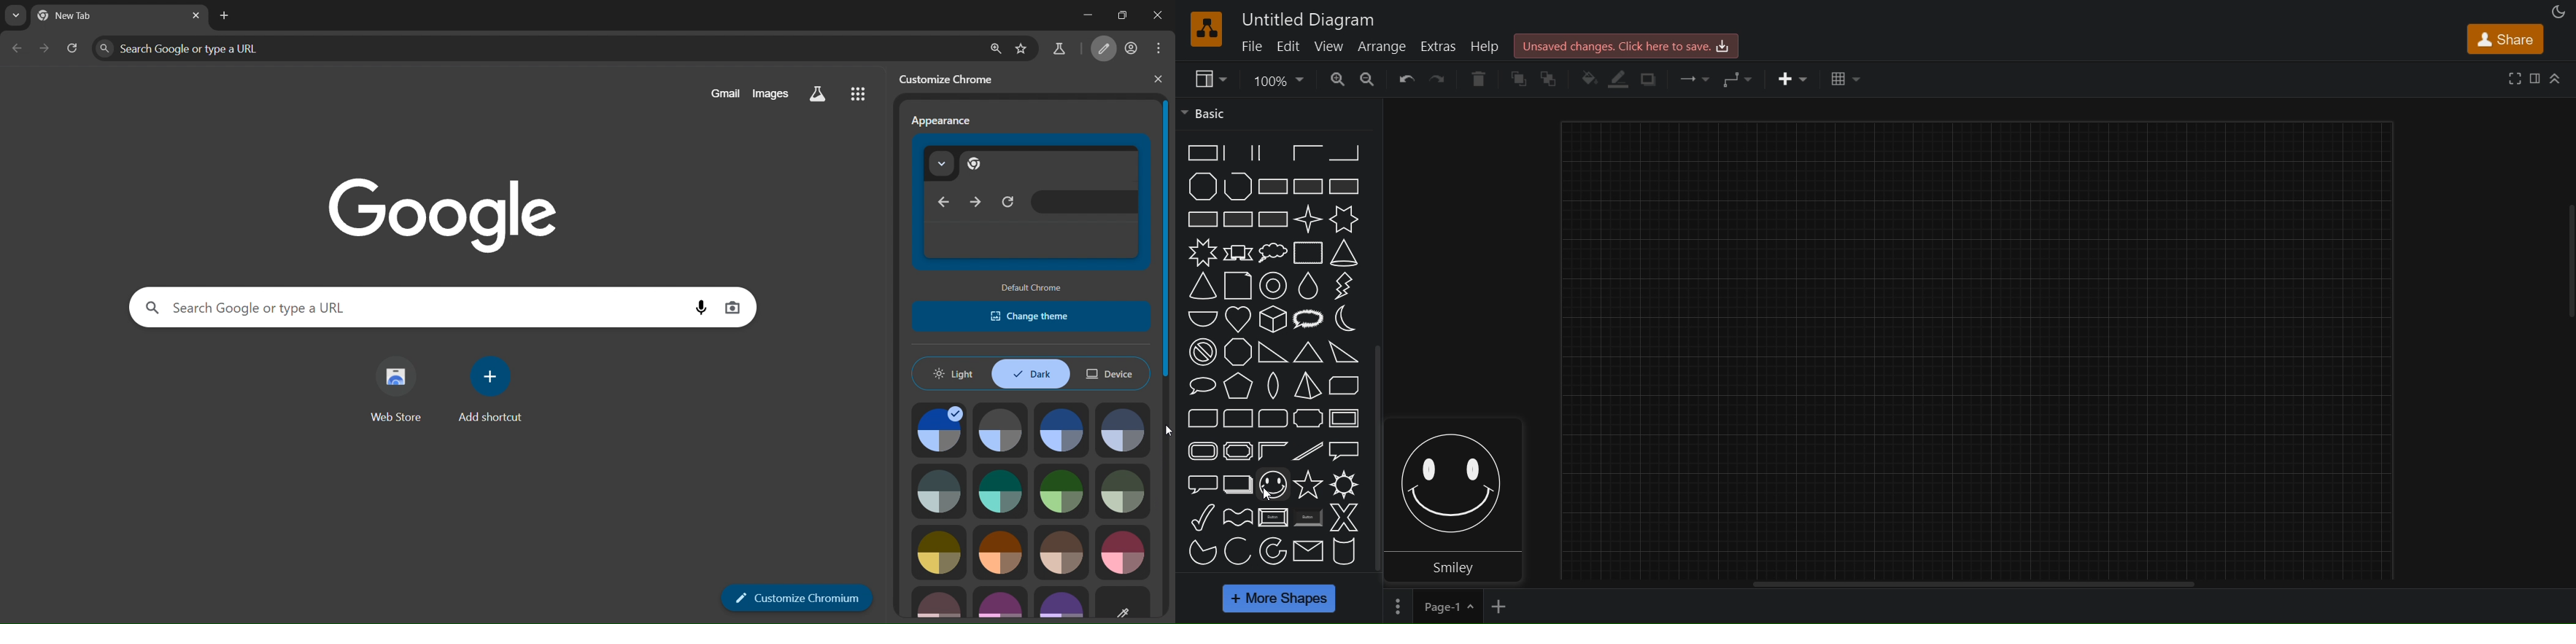 The width and height of the screenshot is (2576, 644). I want to click on button, so click(1272, 517).